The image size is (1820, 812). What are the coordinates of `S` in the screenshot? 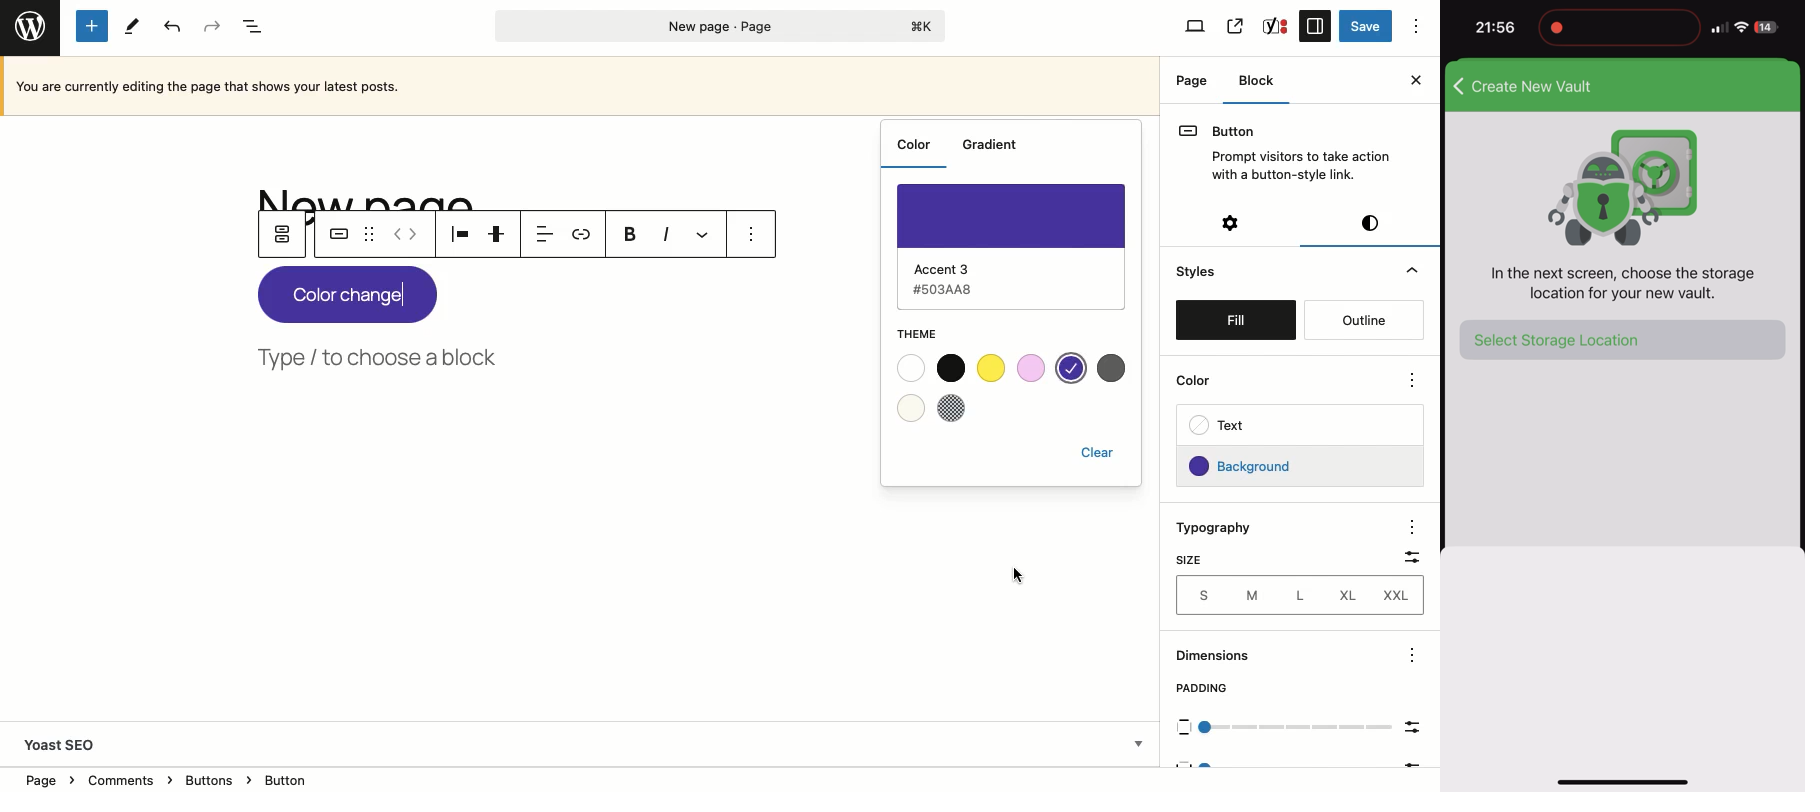 It's located at (1201, 596).